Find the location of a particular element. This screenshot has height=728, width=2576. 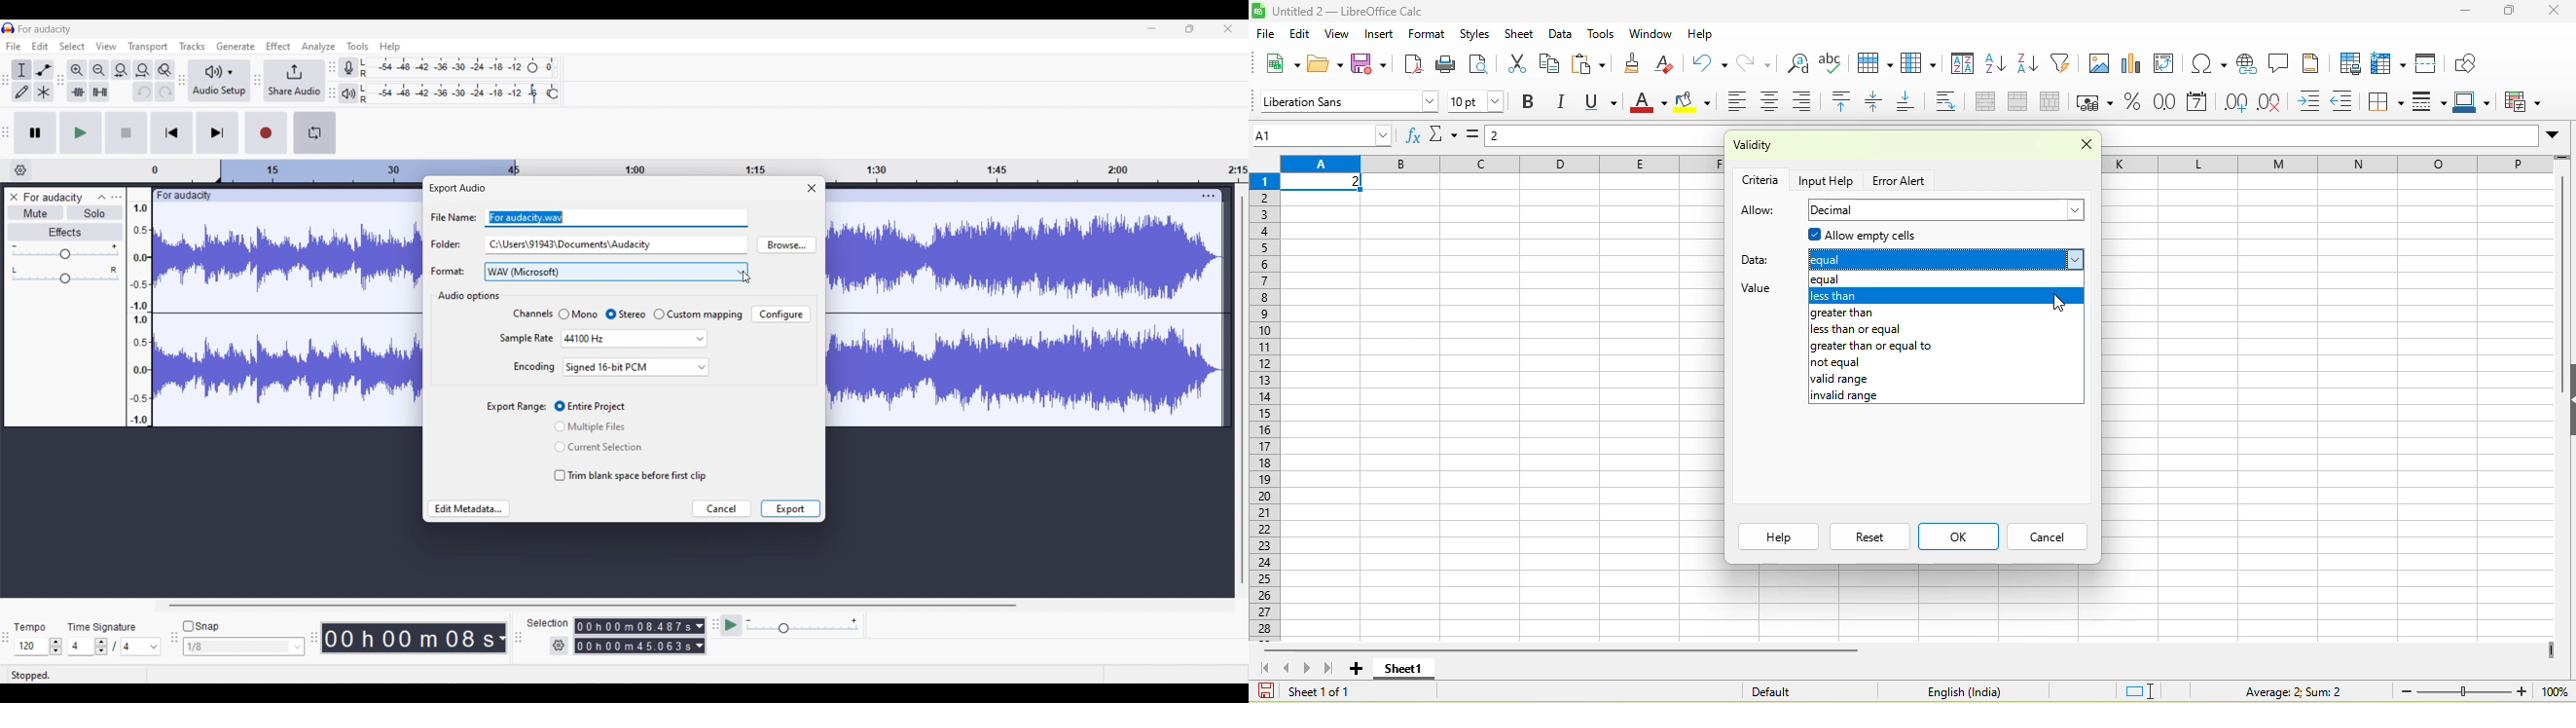

Show in smaller tab is located at coordinates (1190, 29).